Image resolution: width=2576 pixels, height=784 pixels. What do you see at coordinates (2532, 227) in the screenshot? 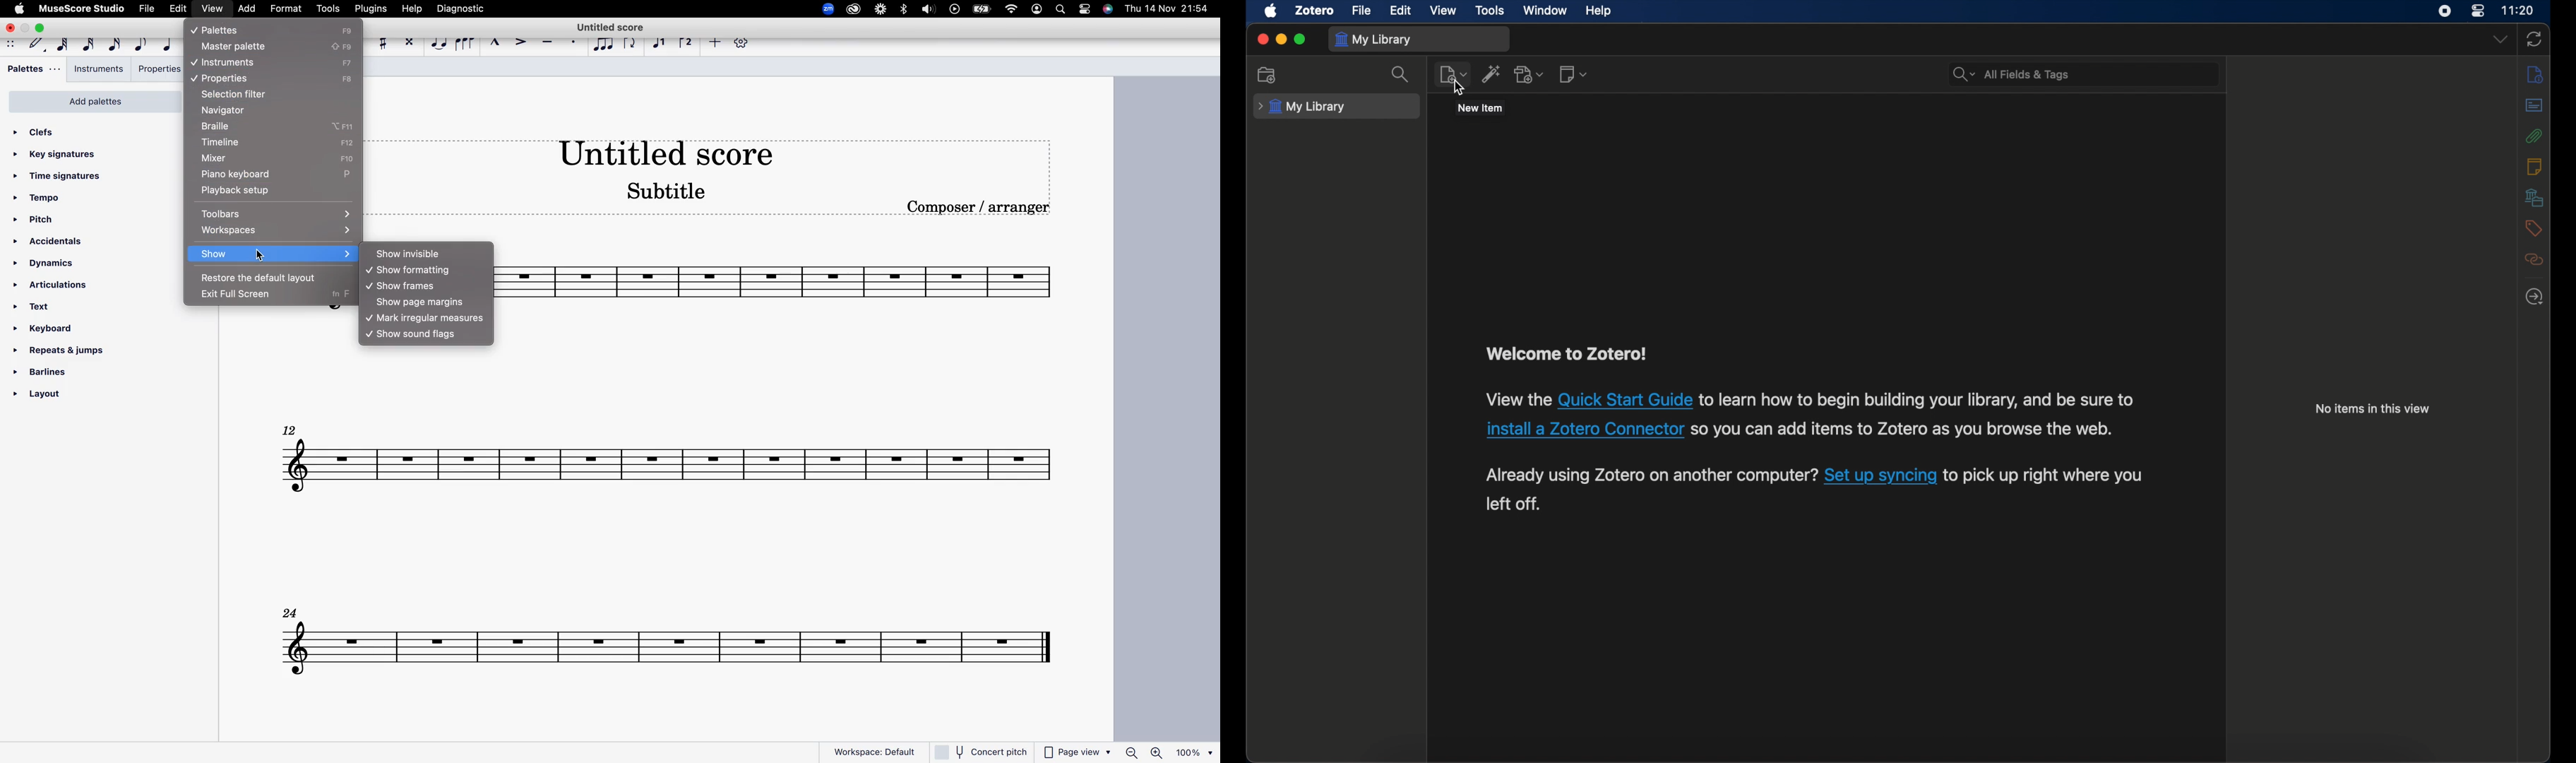
I see `tags` at bounding box center [2532, 227].